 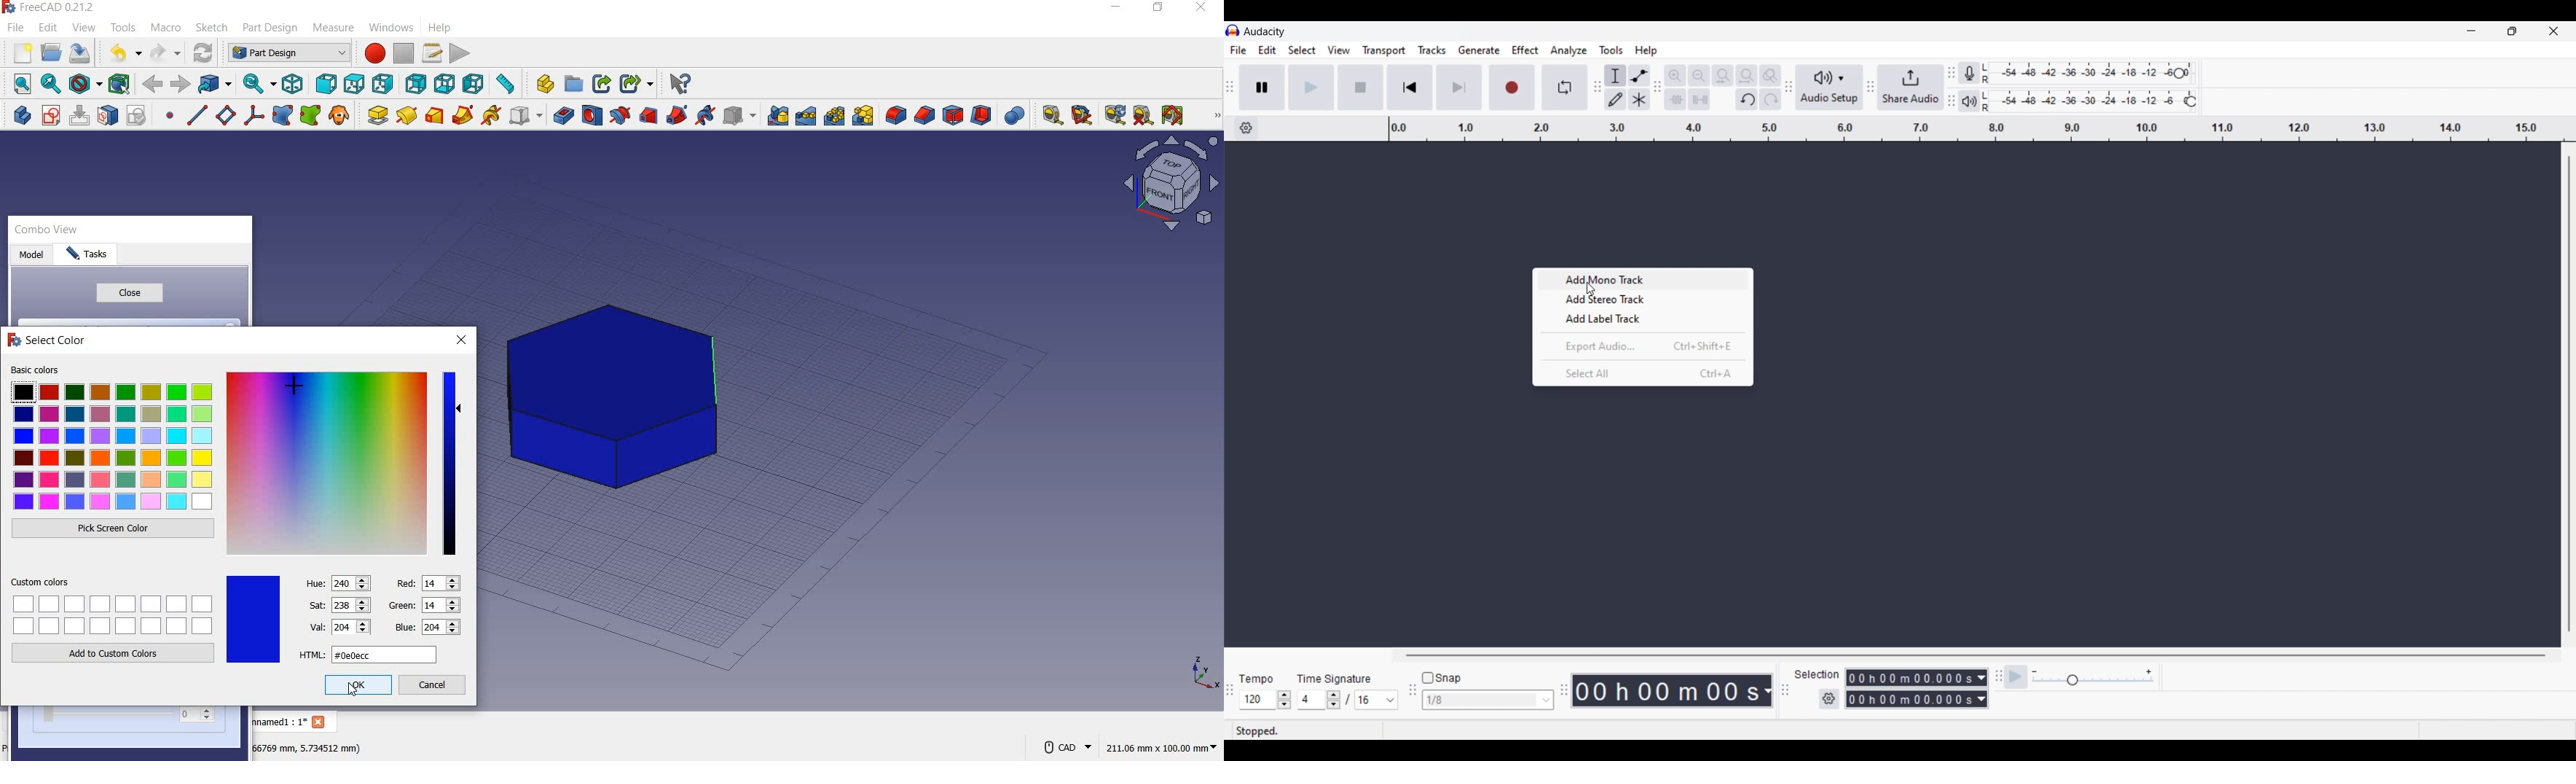 I want to click on Fit selection to width, so click(x=1722, y=76).